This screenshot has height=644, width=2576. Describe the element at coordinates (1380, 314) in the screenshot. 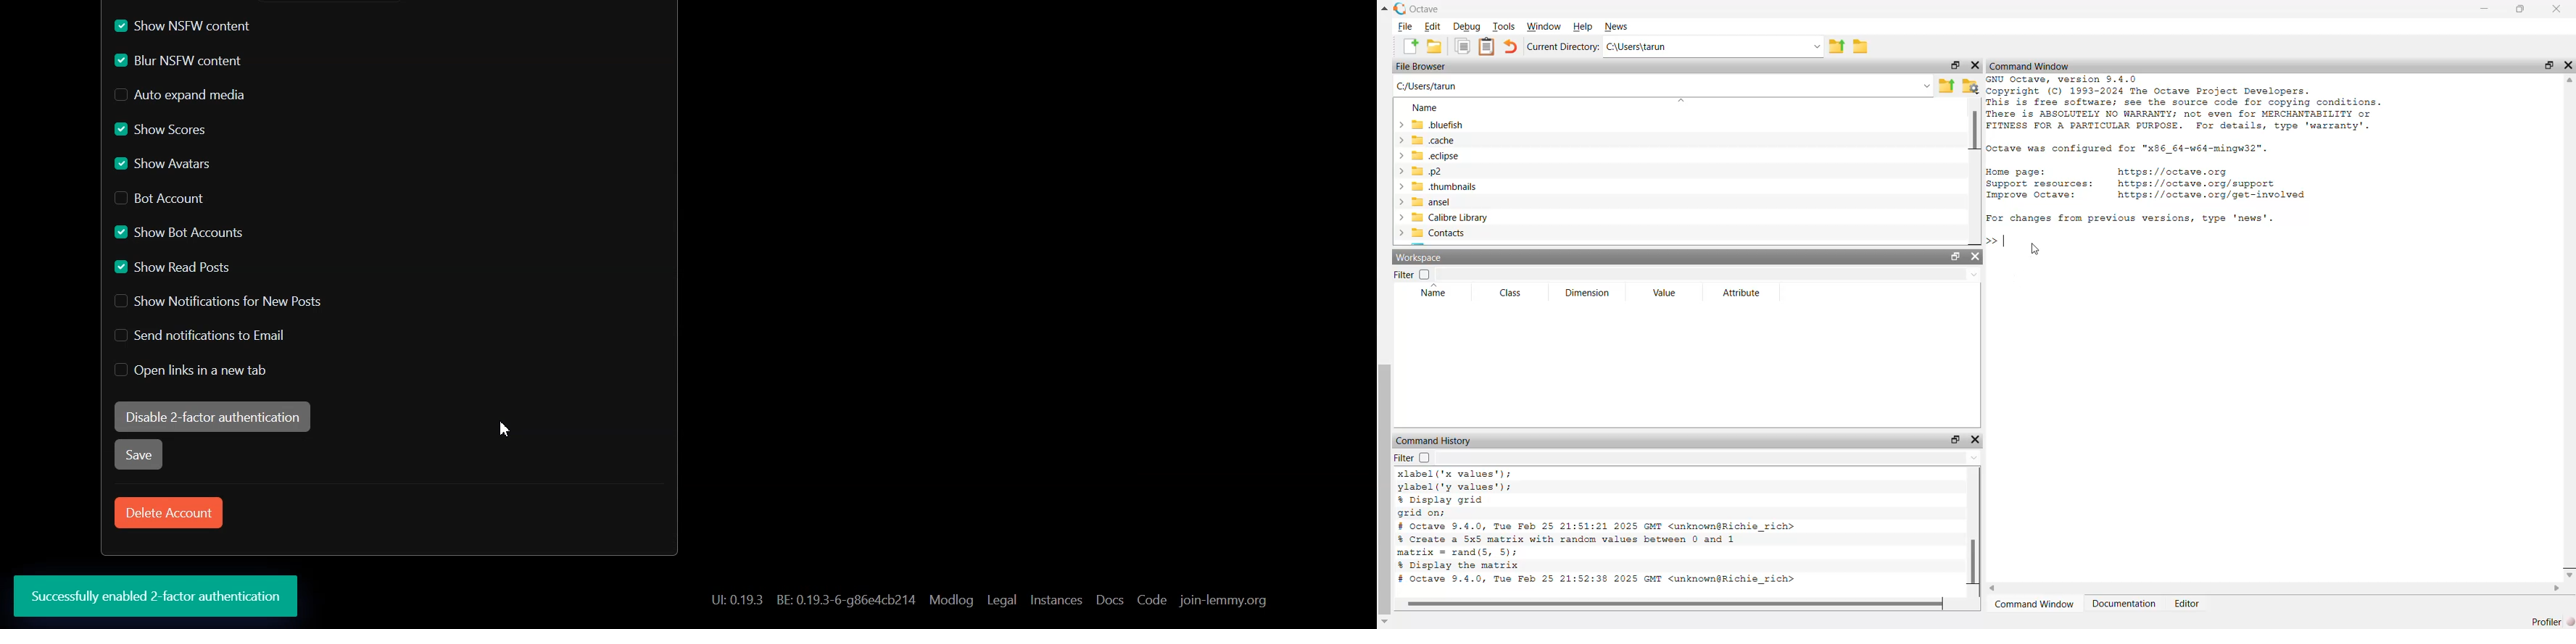

I see `Scroll bar` at that location.